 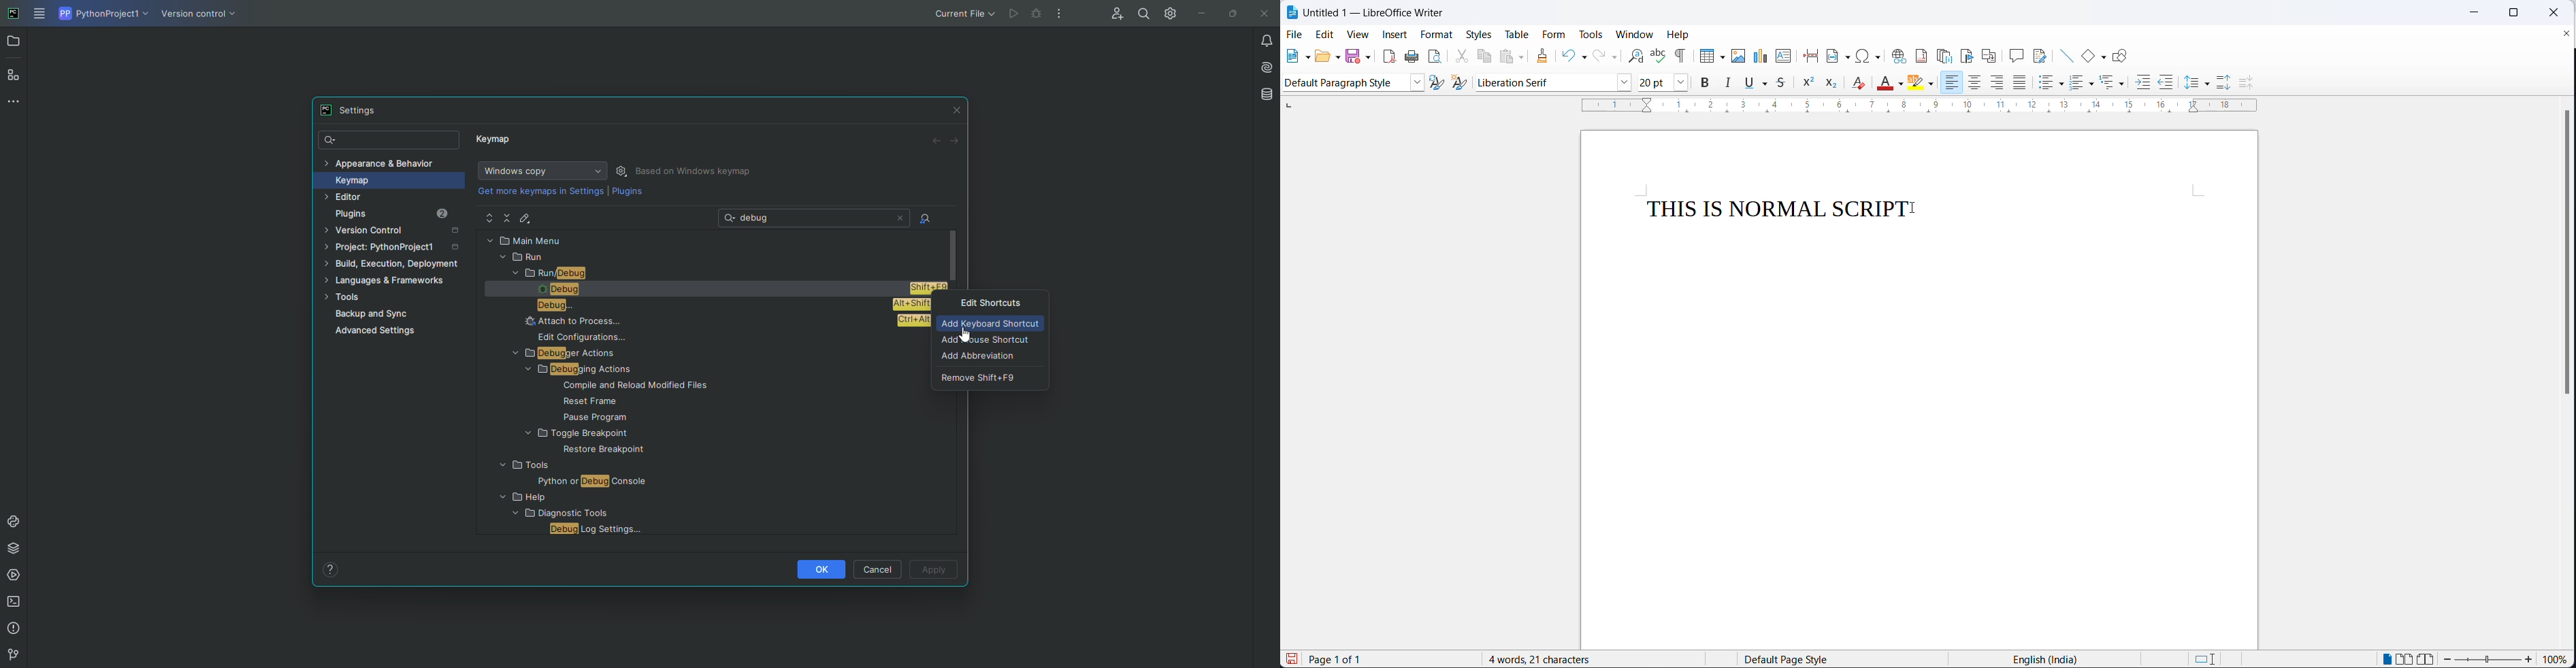 I want to click on paste options, so click(x=1525, y=56).